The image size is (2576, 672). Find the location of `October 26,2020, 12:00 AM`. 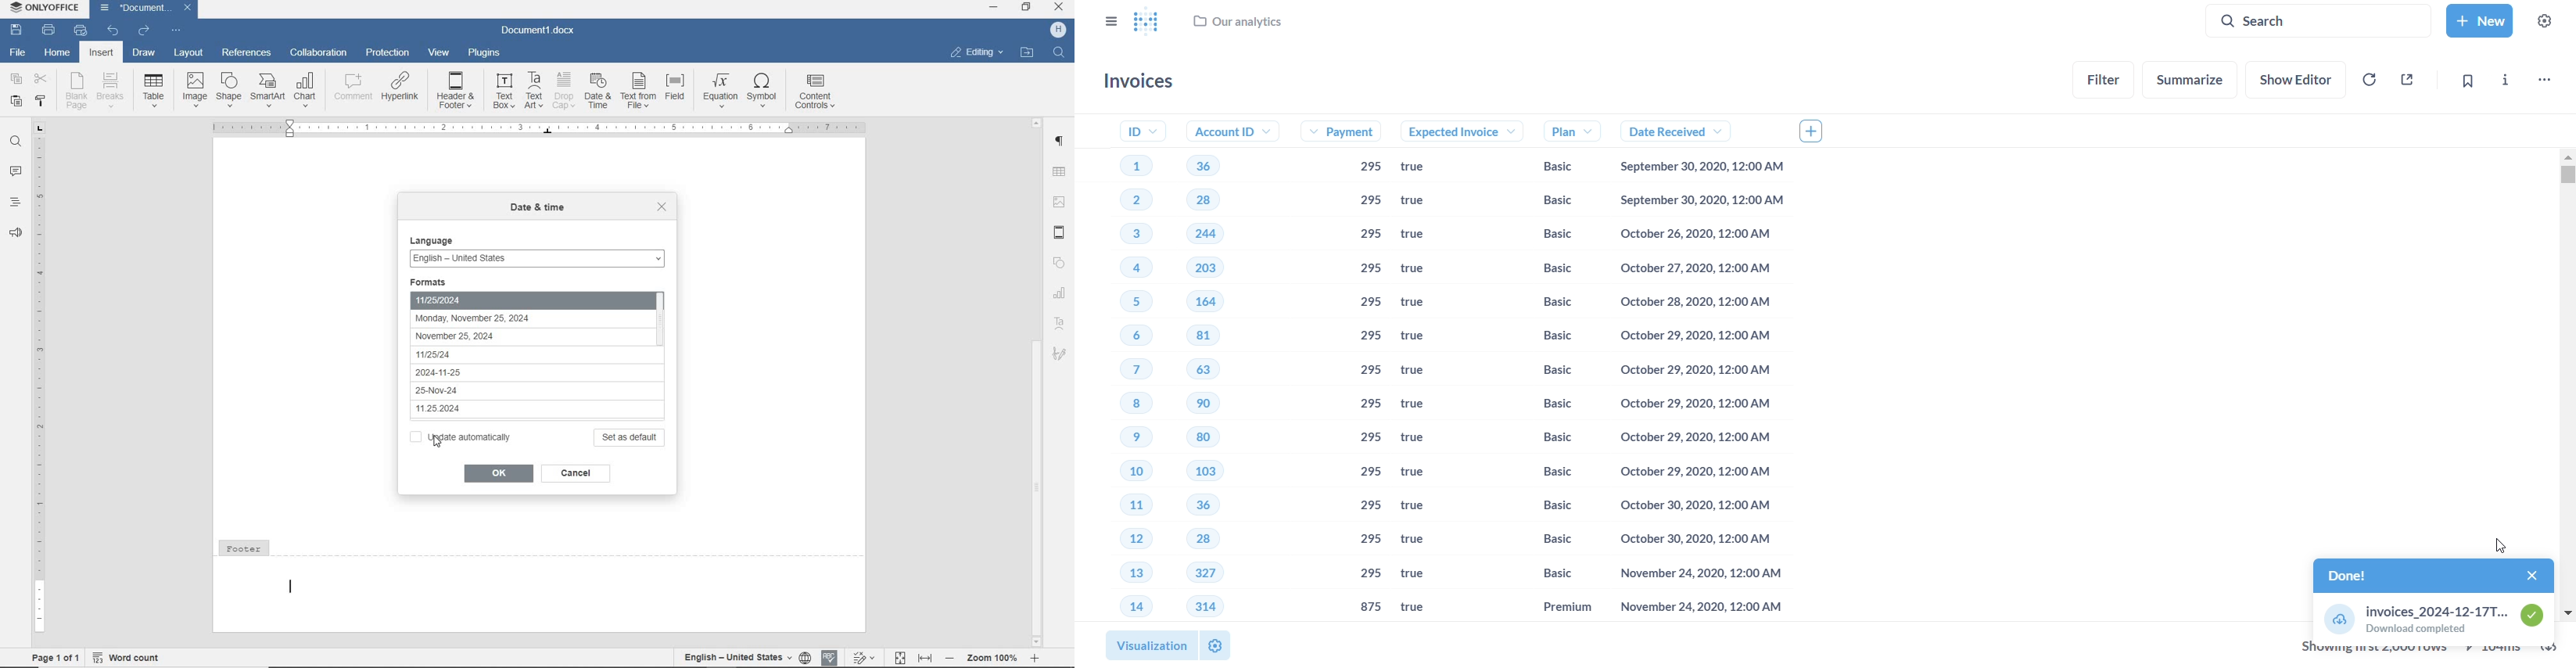

October 26,2020, 12:00 AM is located at coordinates (1704, 235).